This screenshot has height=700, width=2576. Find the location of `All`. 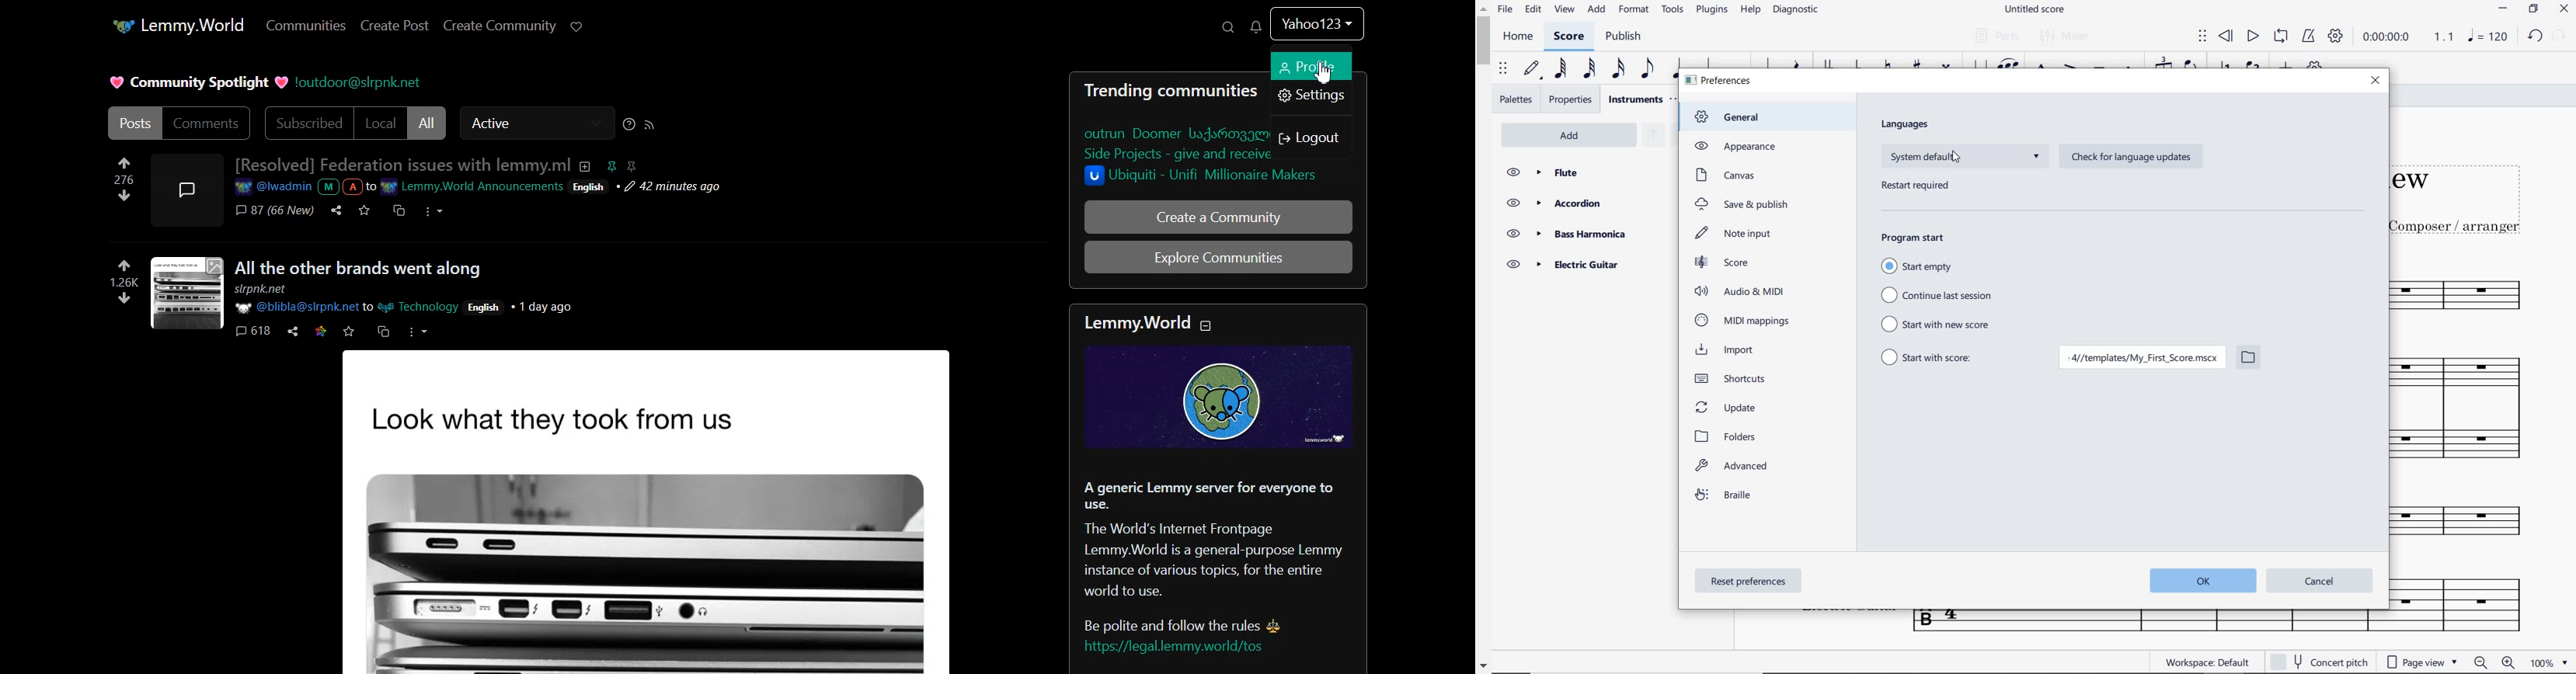

All is located at coordinates (428, 123).